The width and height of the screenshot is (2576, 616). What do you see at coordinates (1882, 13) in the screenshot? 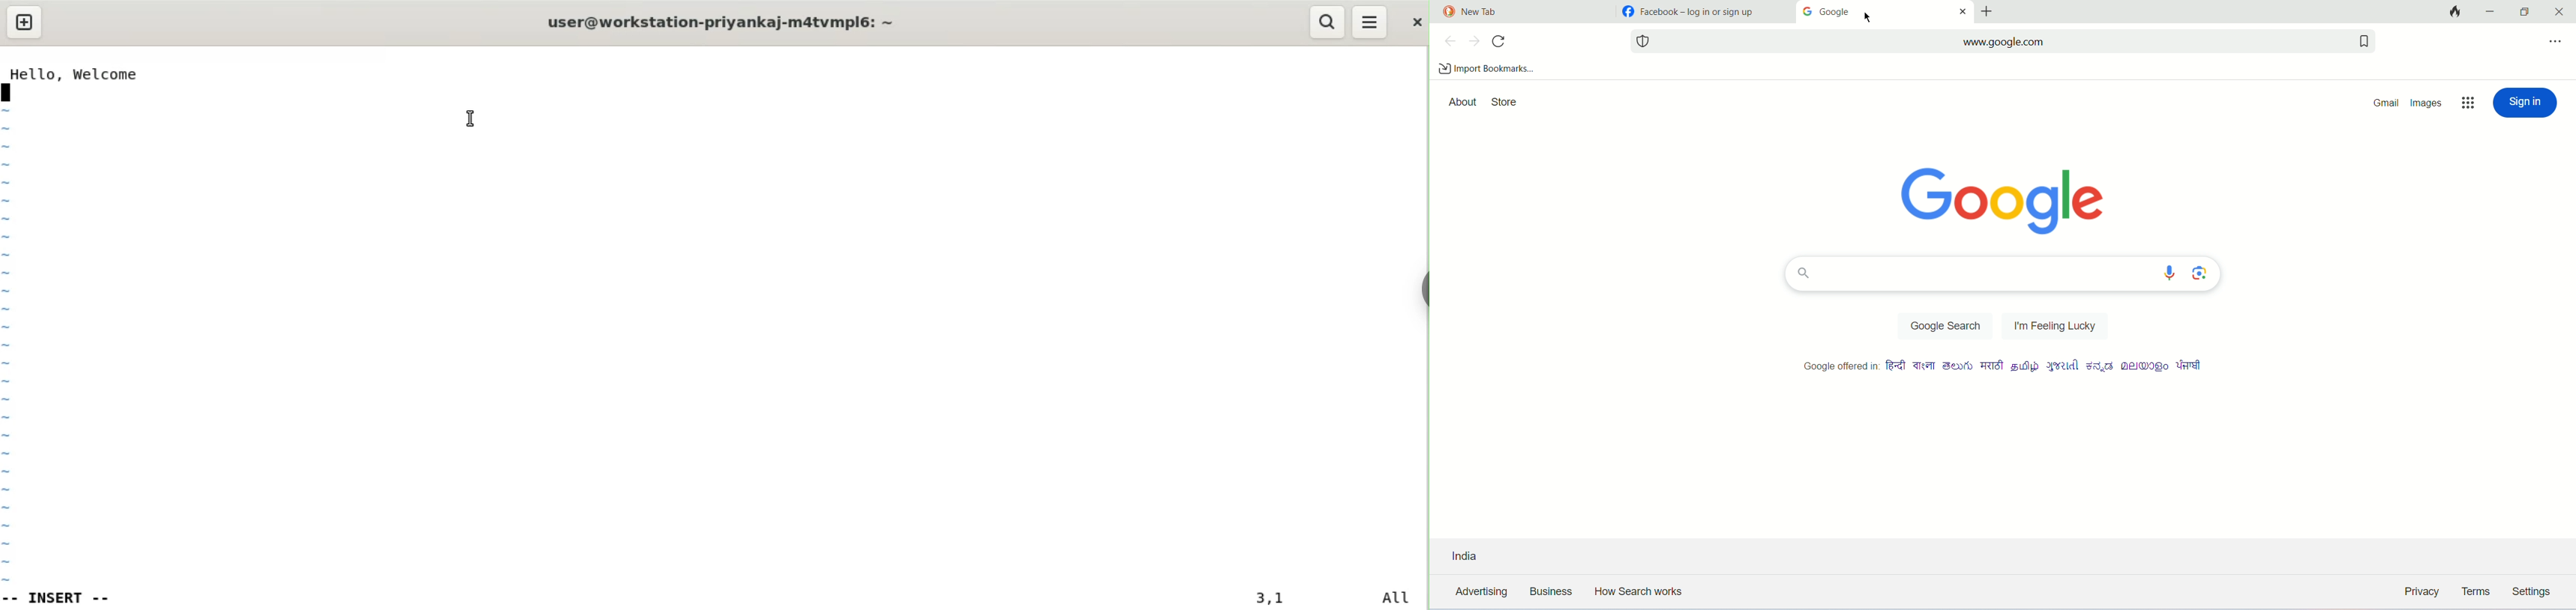
I see `current tab` at bounding box center [1882, 13].